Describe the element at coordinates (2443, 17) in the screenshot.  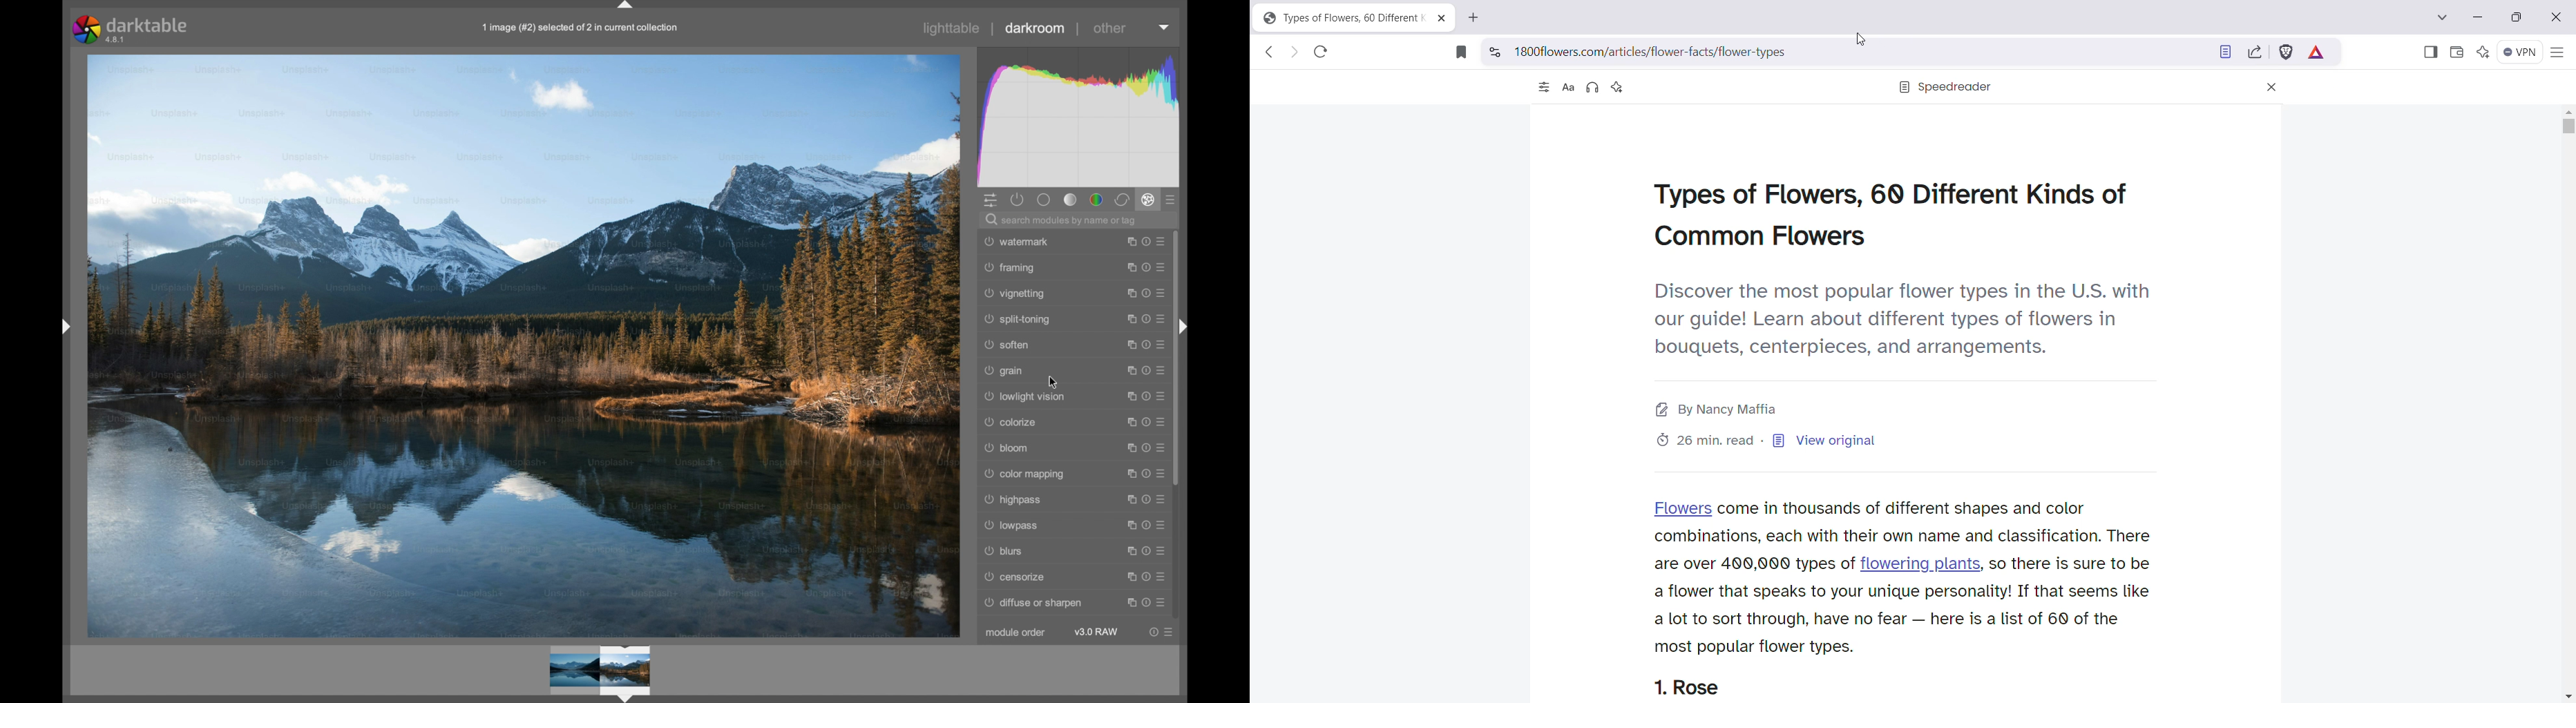
I see `Search tabs` at that location.